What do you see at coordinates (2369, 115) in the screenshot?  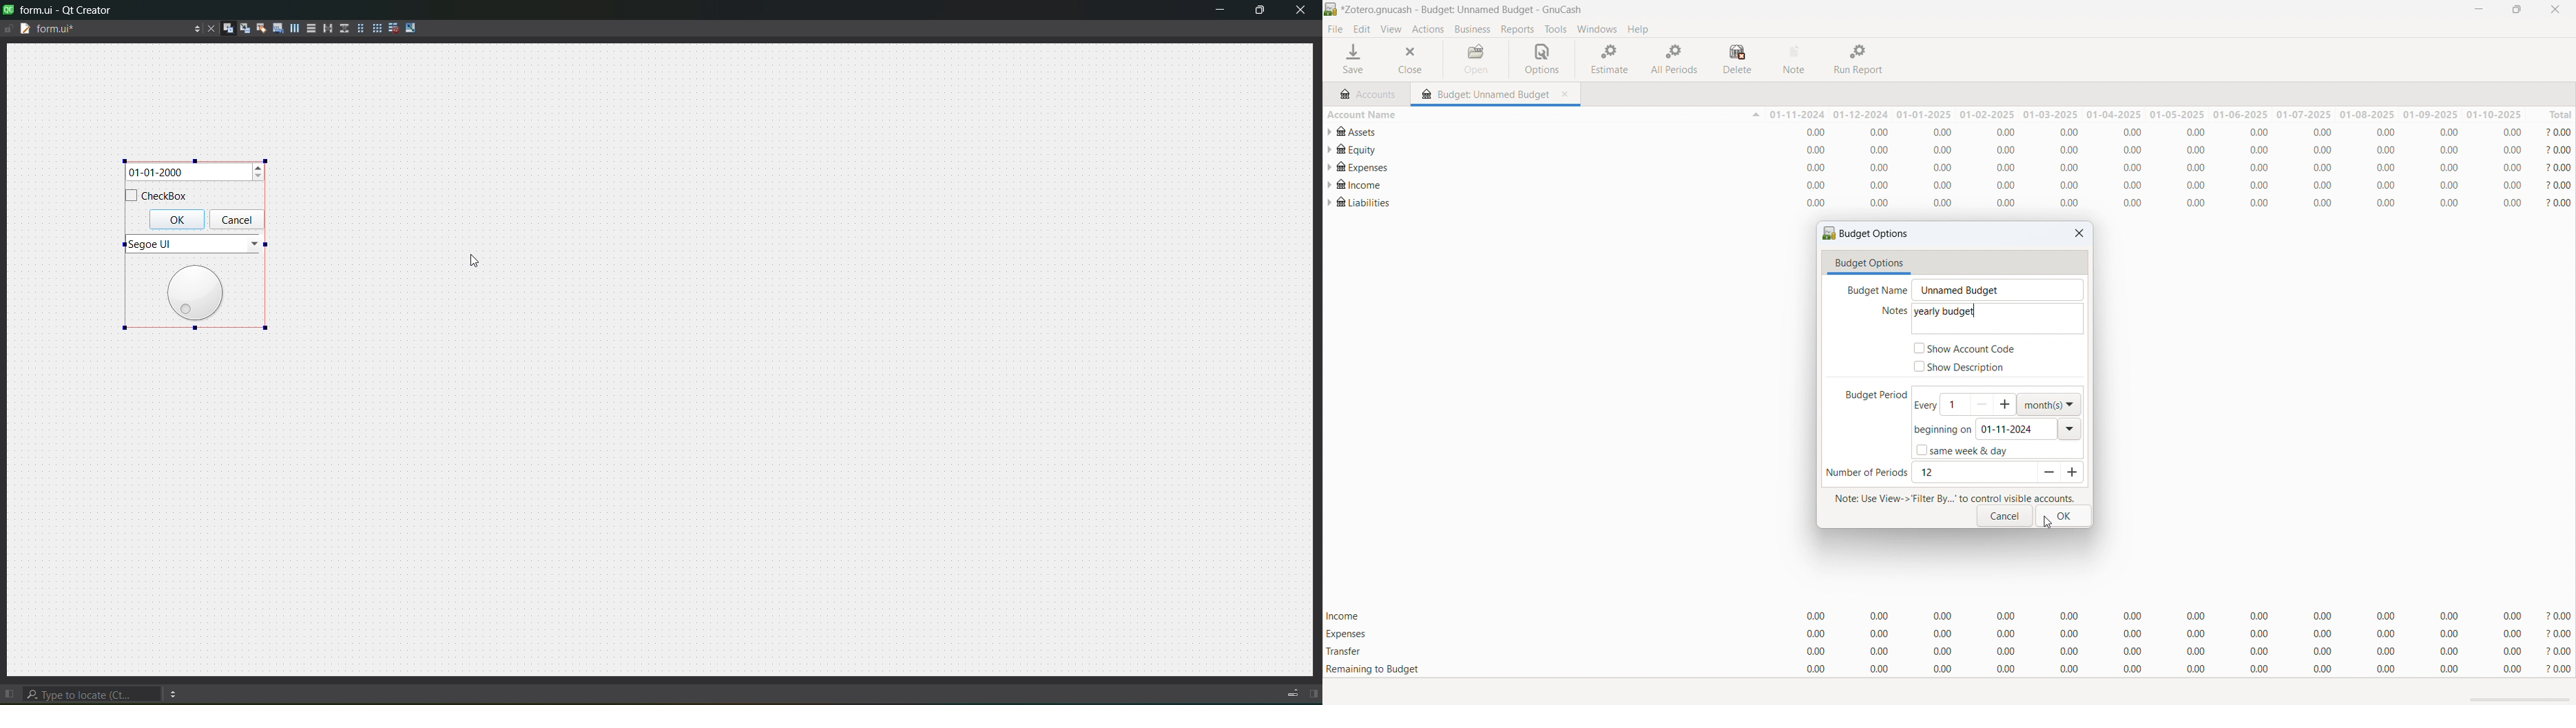 I see `01-08-2025` at bounding box center [2369, 115].